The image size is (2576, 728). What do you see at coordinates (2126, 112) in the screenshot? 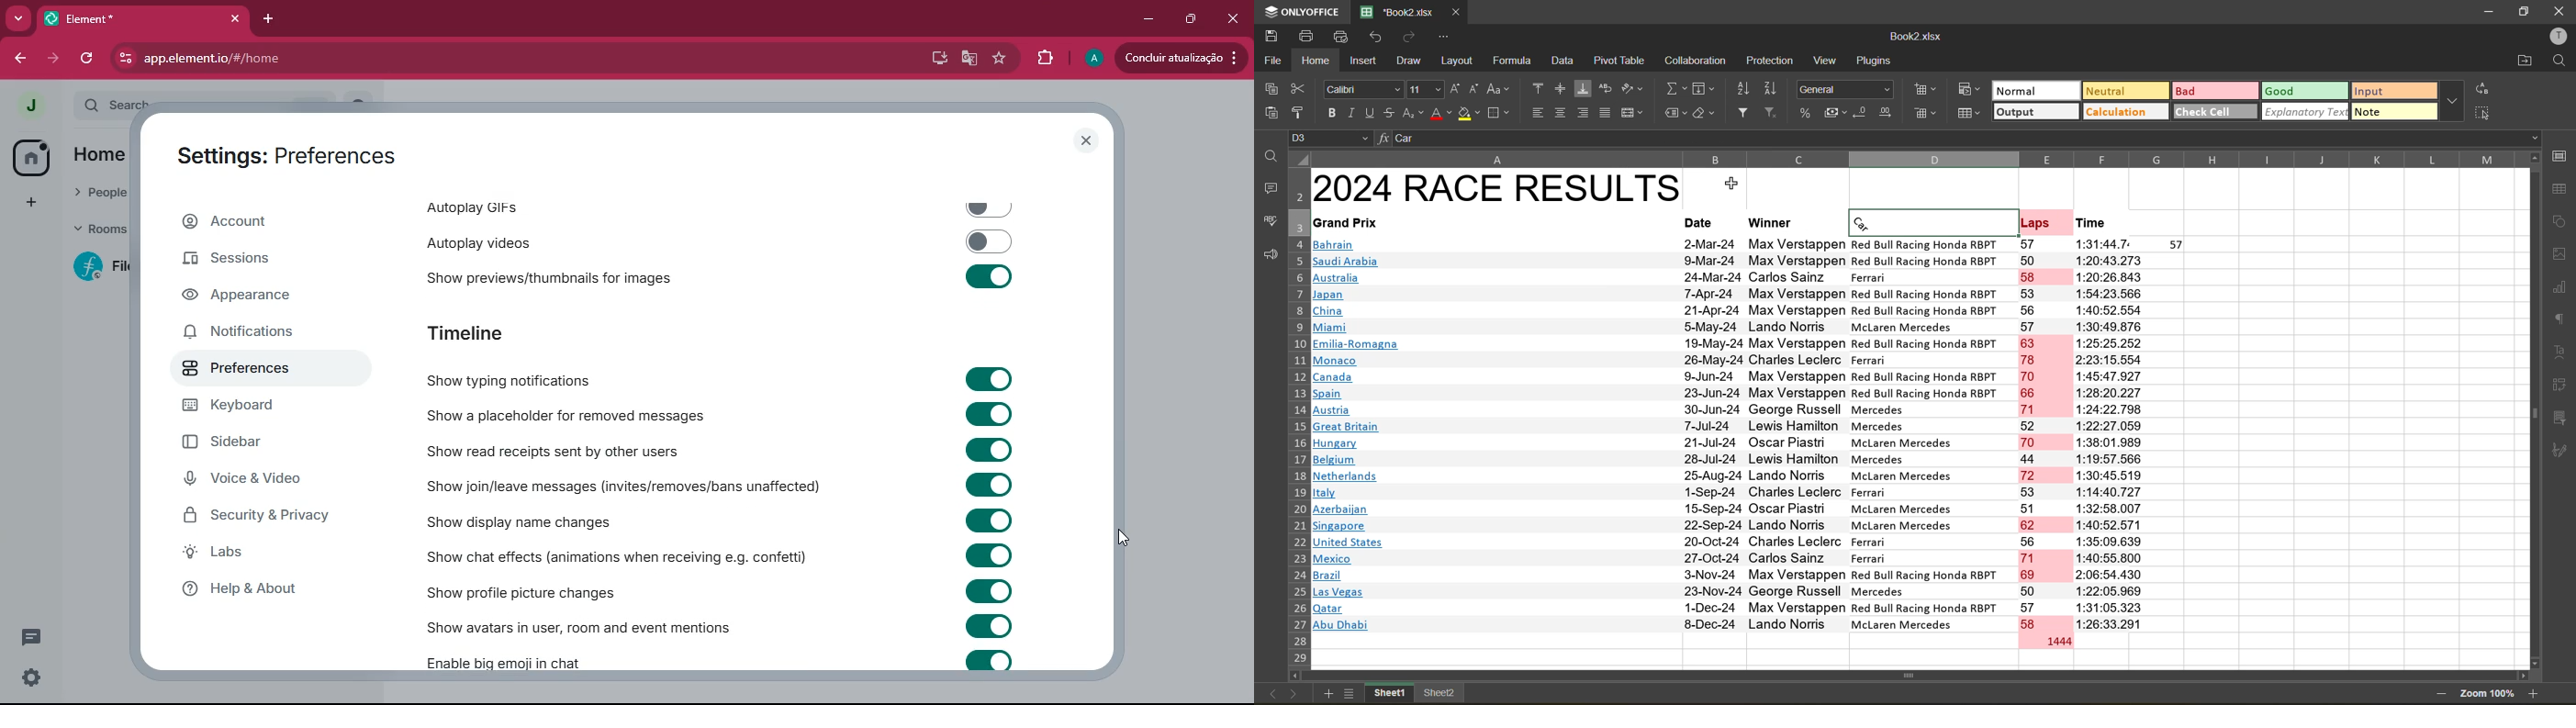
I see `calculation` at bounding box center [2126, 112].